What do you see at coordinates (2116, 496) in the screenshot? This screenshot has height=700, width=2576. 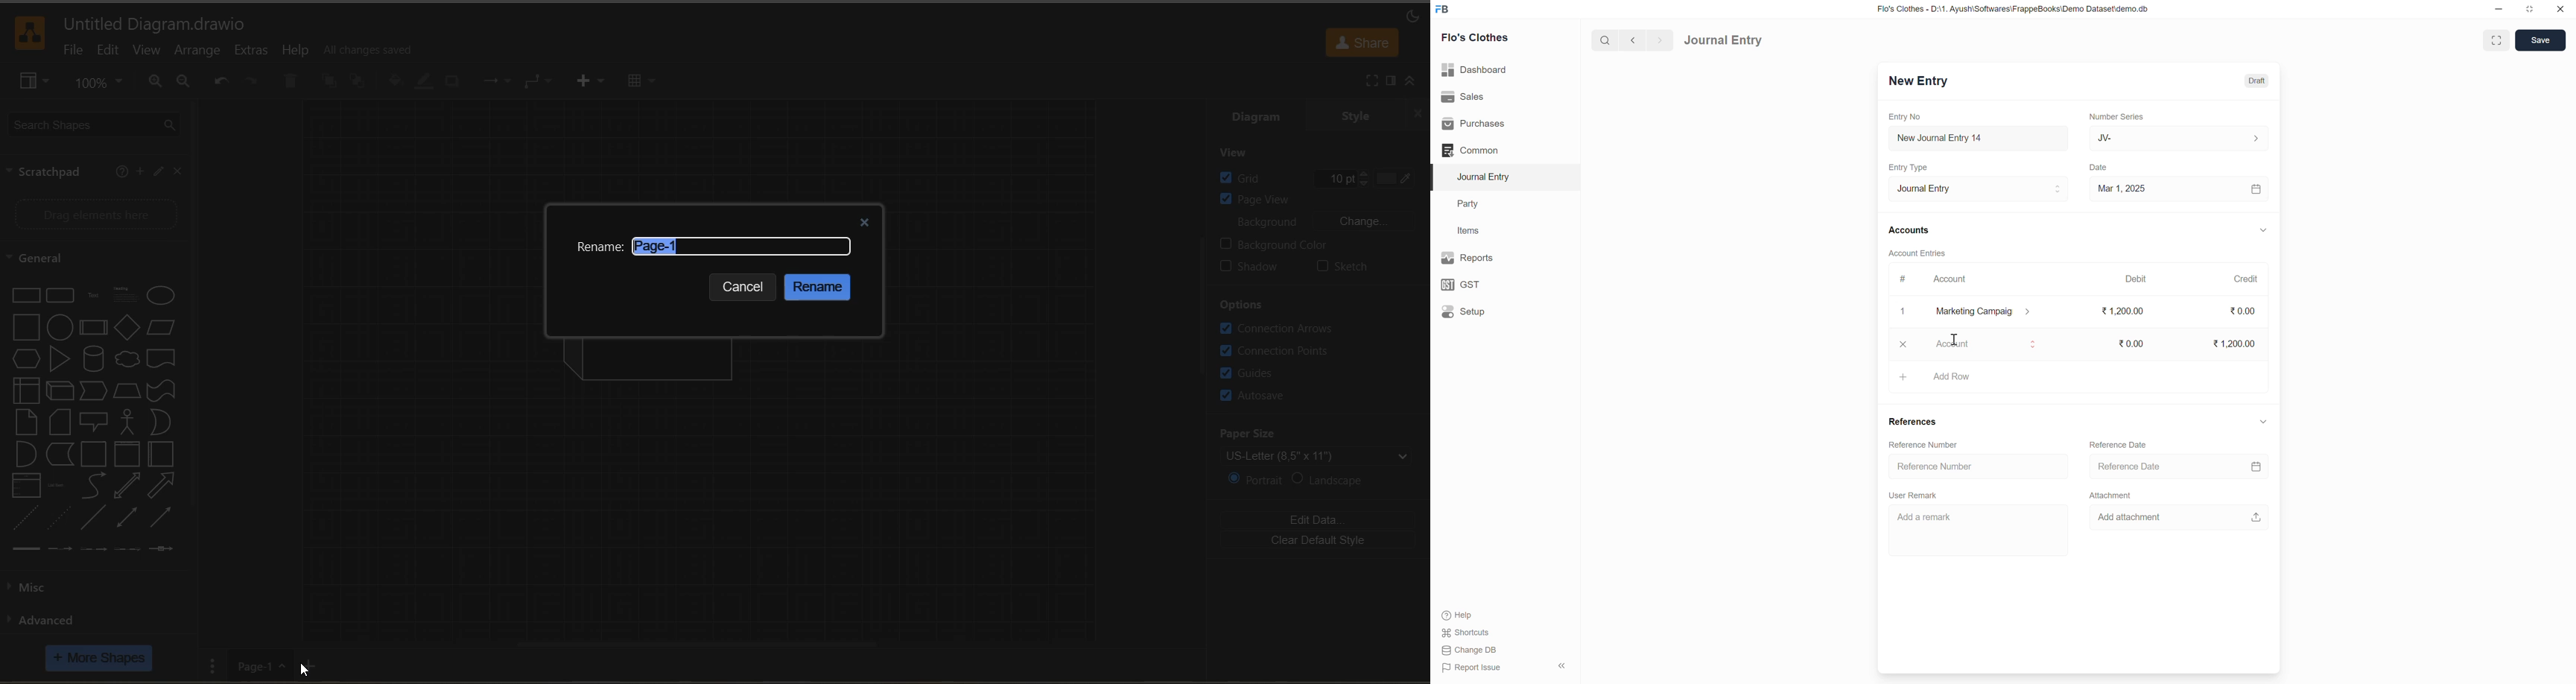 I see `Attachment` at bounding box center [2116, 496].